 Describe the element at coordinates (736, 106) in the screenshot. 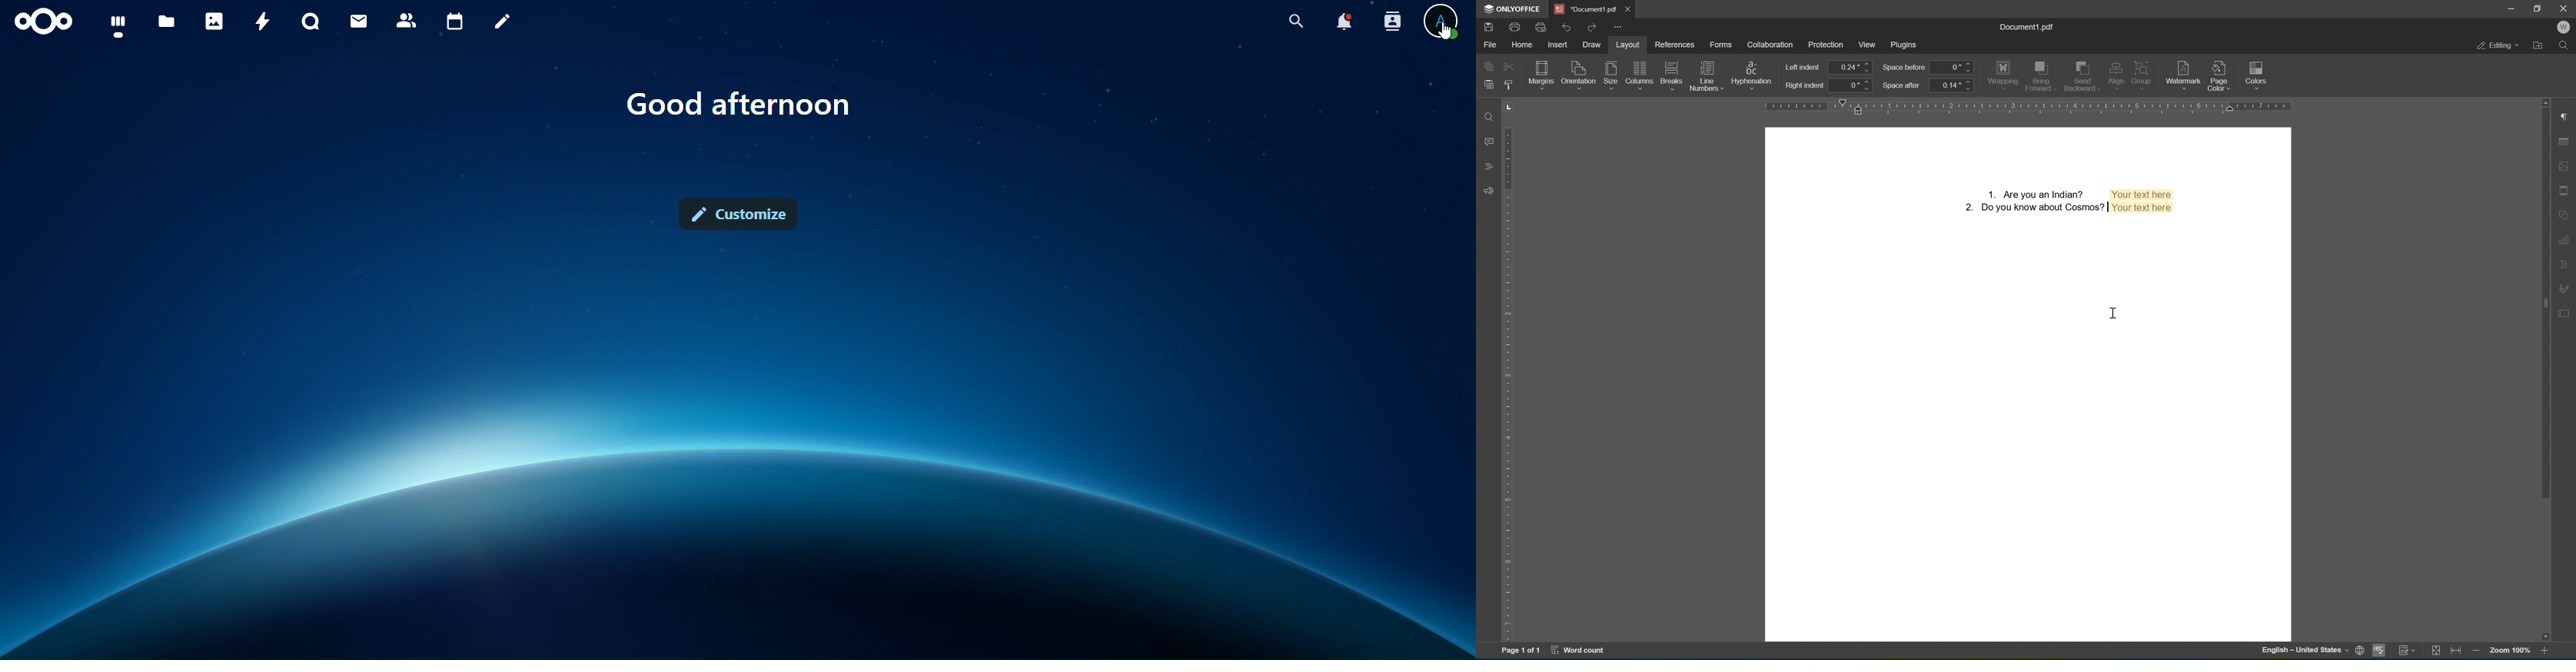

I see `good afternoon` at that location.